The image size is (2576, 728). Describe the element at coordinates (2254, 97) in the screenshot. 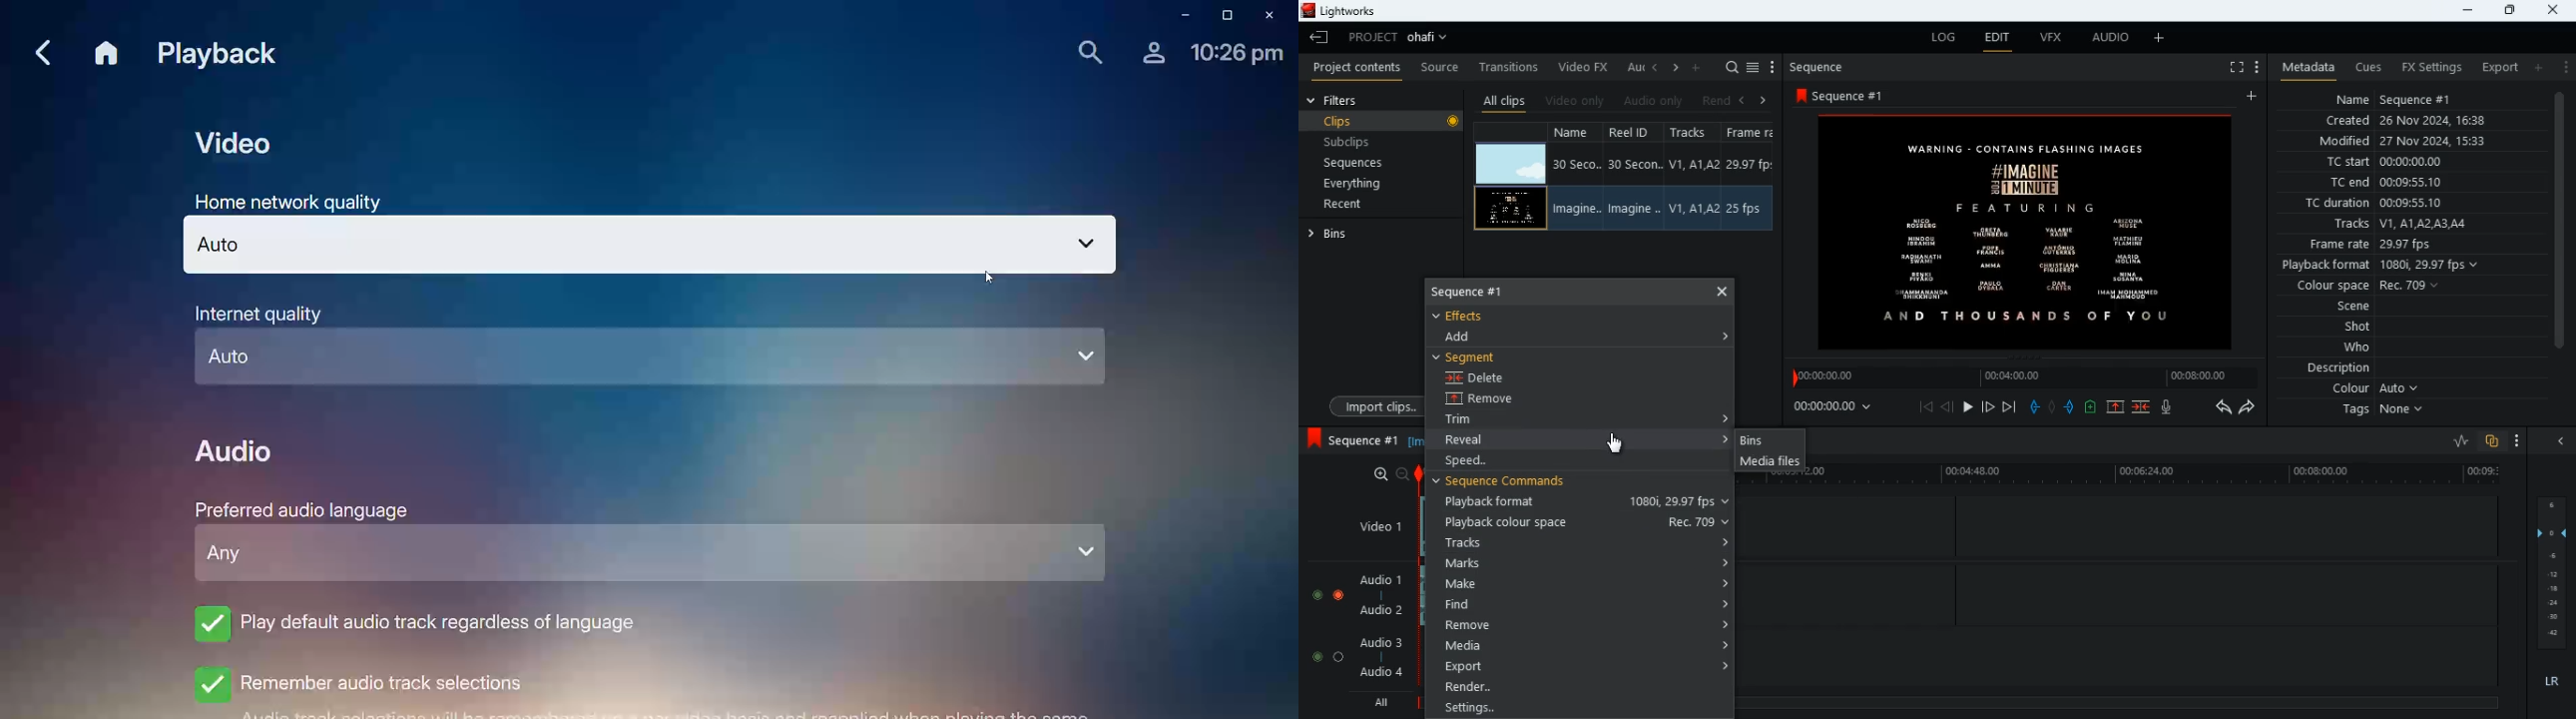

I see `add` at that location.